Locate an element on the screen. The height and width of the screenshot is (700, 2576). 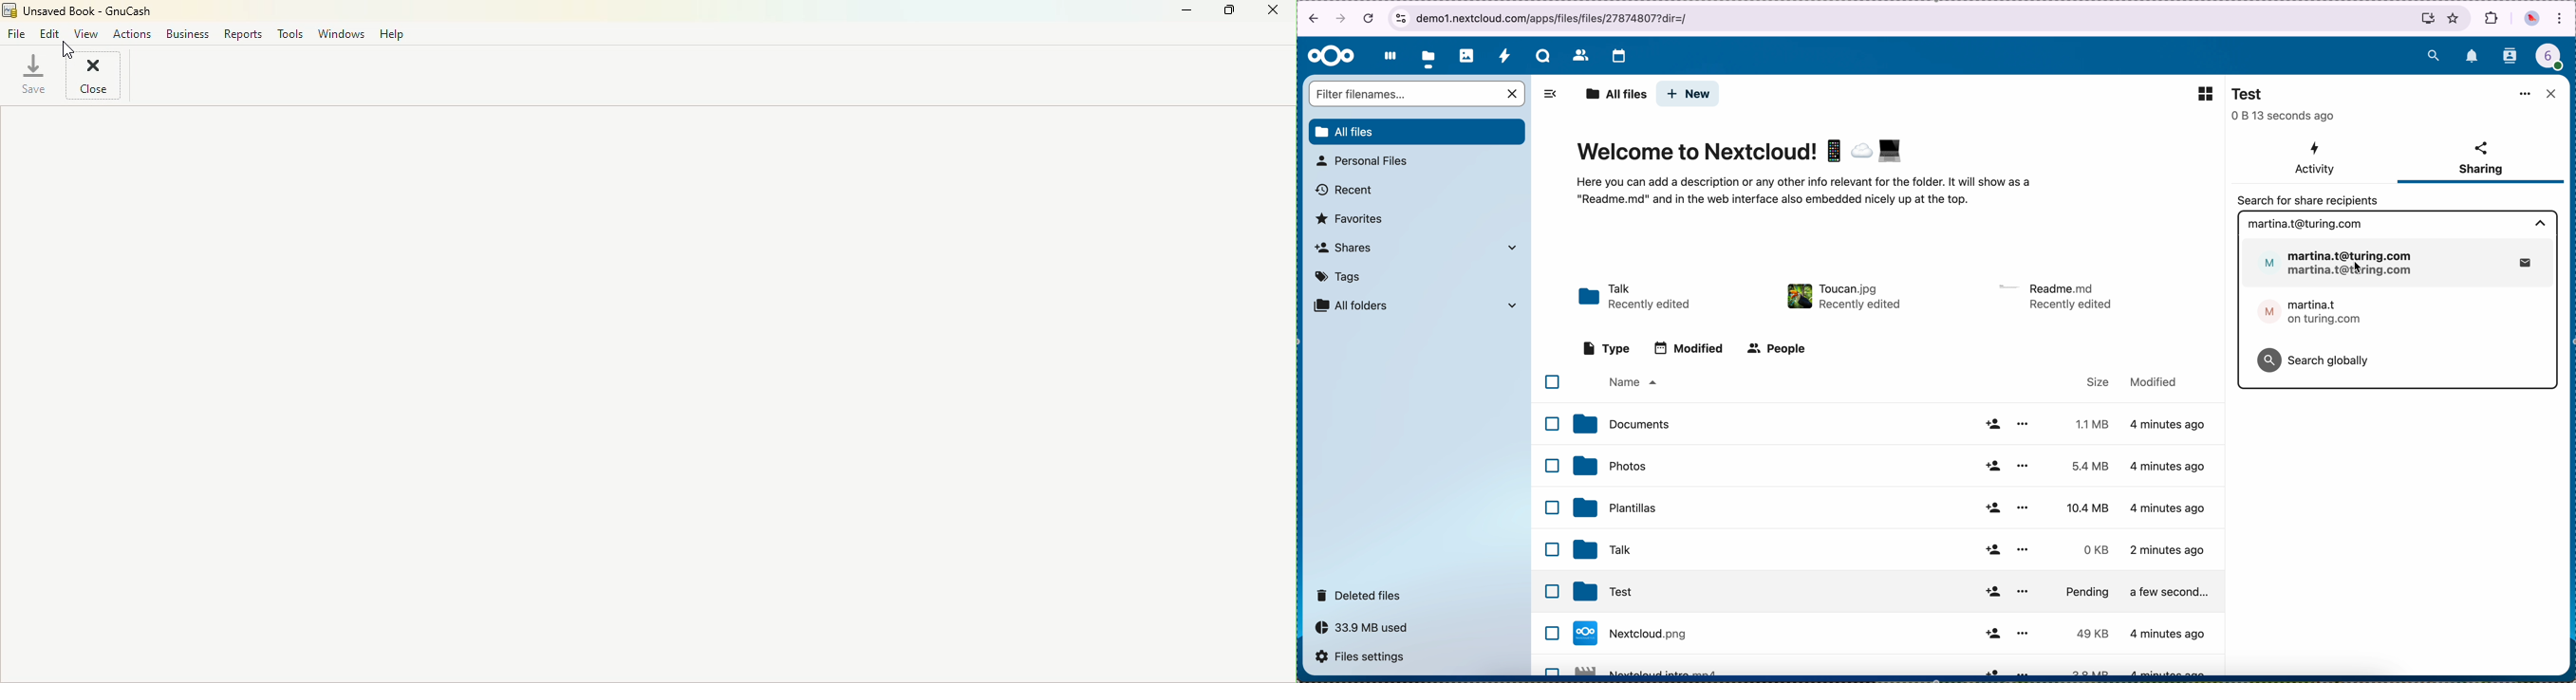
install Nextcloud is located at coordinates (2428, 21).